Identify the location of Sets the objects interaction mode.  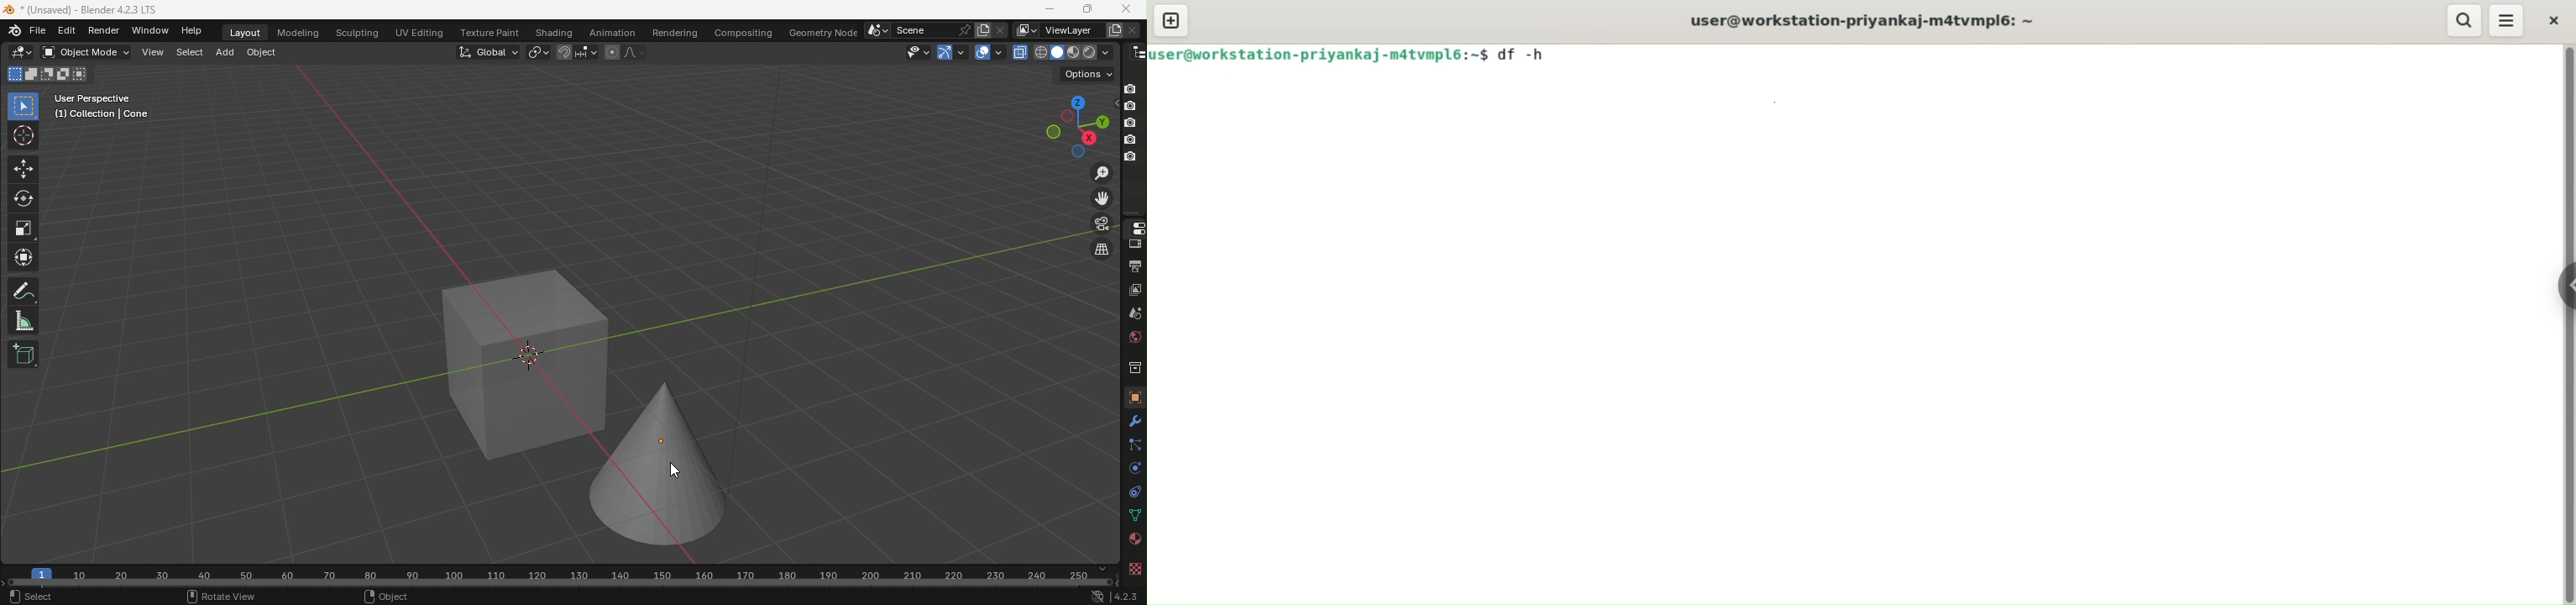
(85, 53).